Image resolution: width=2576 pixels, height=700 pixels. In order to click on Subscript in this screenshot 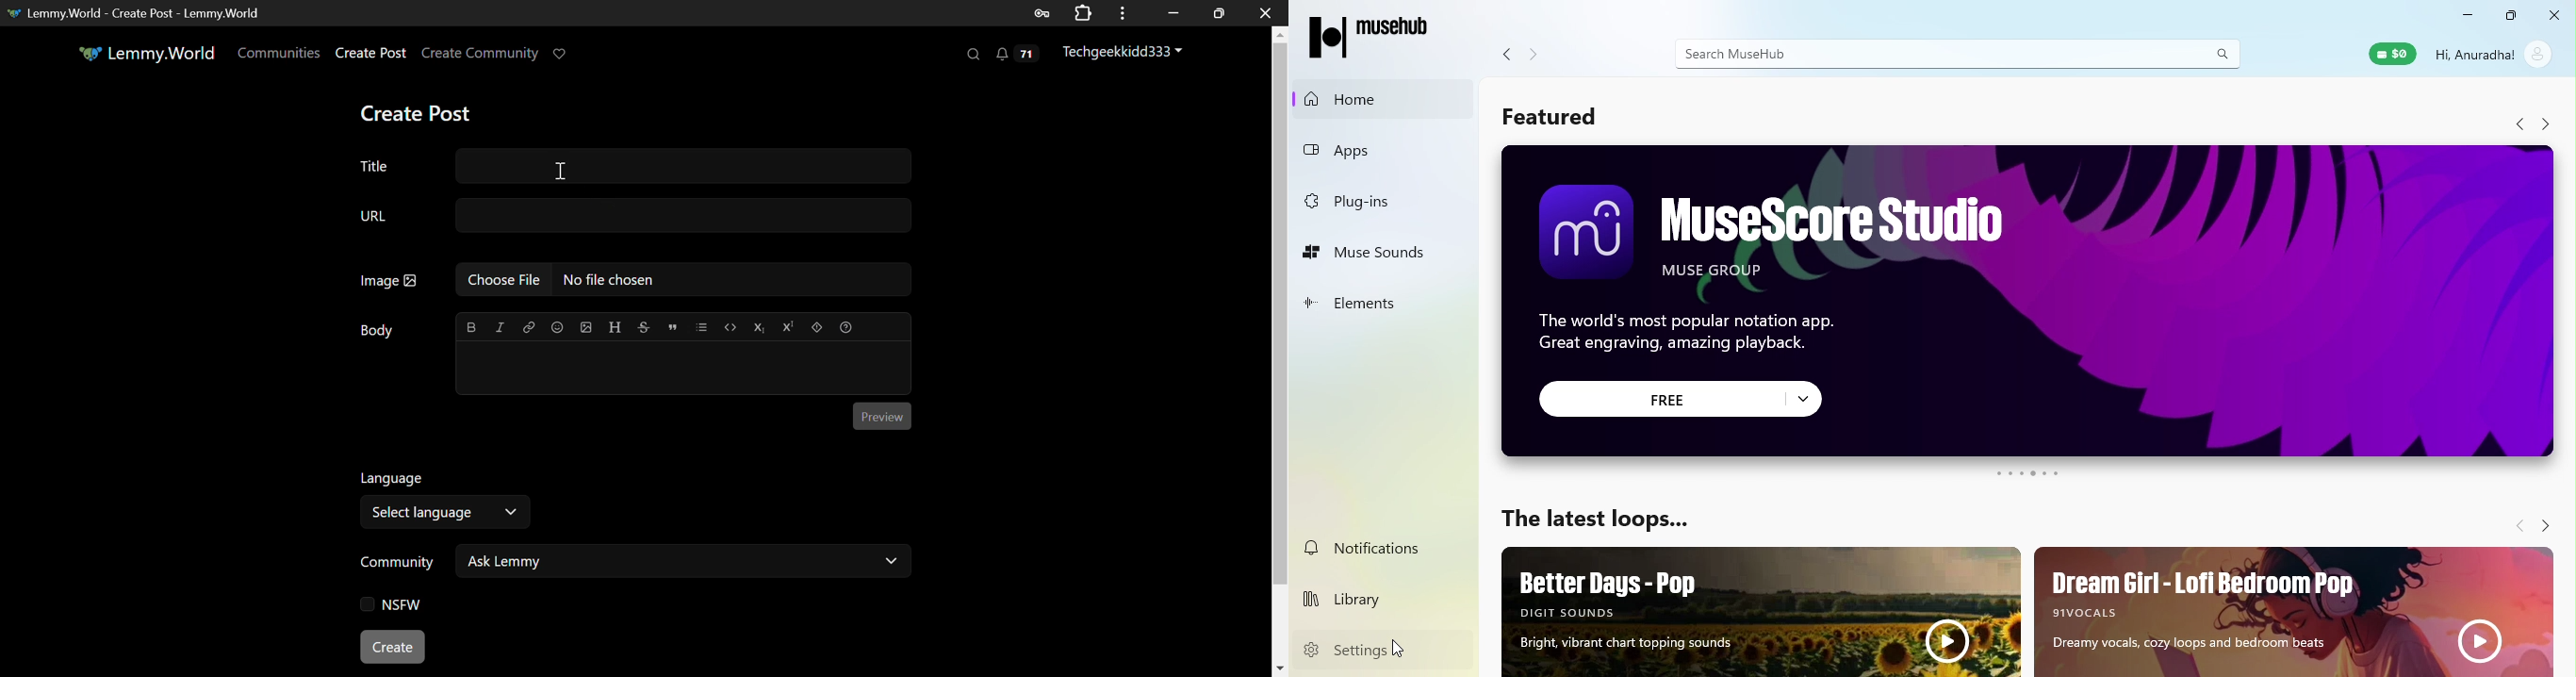, I will do `click(758, 327)`.